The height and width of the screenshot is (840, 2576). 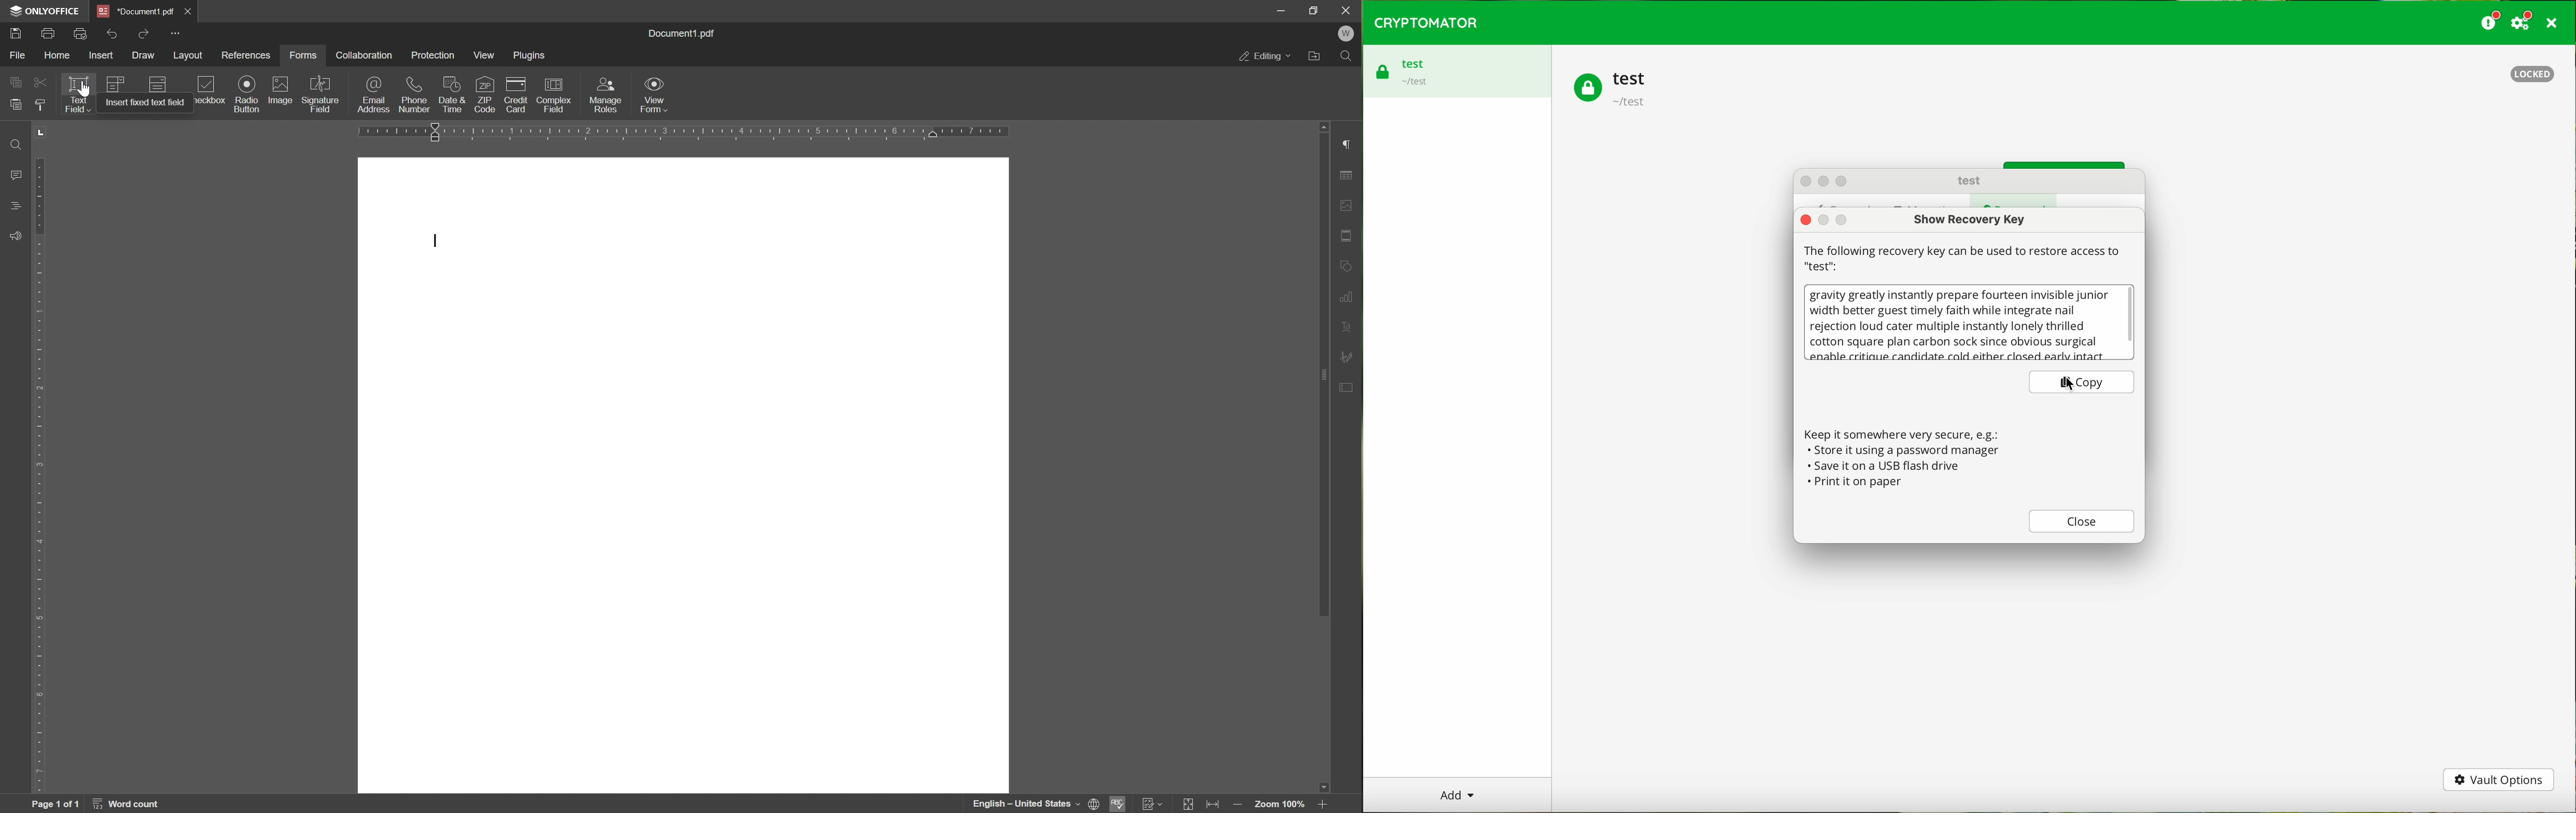 I want to click on collaboration, so click(x=369, y=54).